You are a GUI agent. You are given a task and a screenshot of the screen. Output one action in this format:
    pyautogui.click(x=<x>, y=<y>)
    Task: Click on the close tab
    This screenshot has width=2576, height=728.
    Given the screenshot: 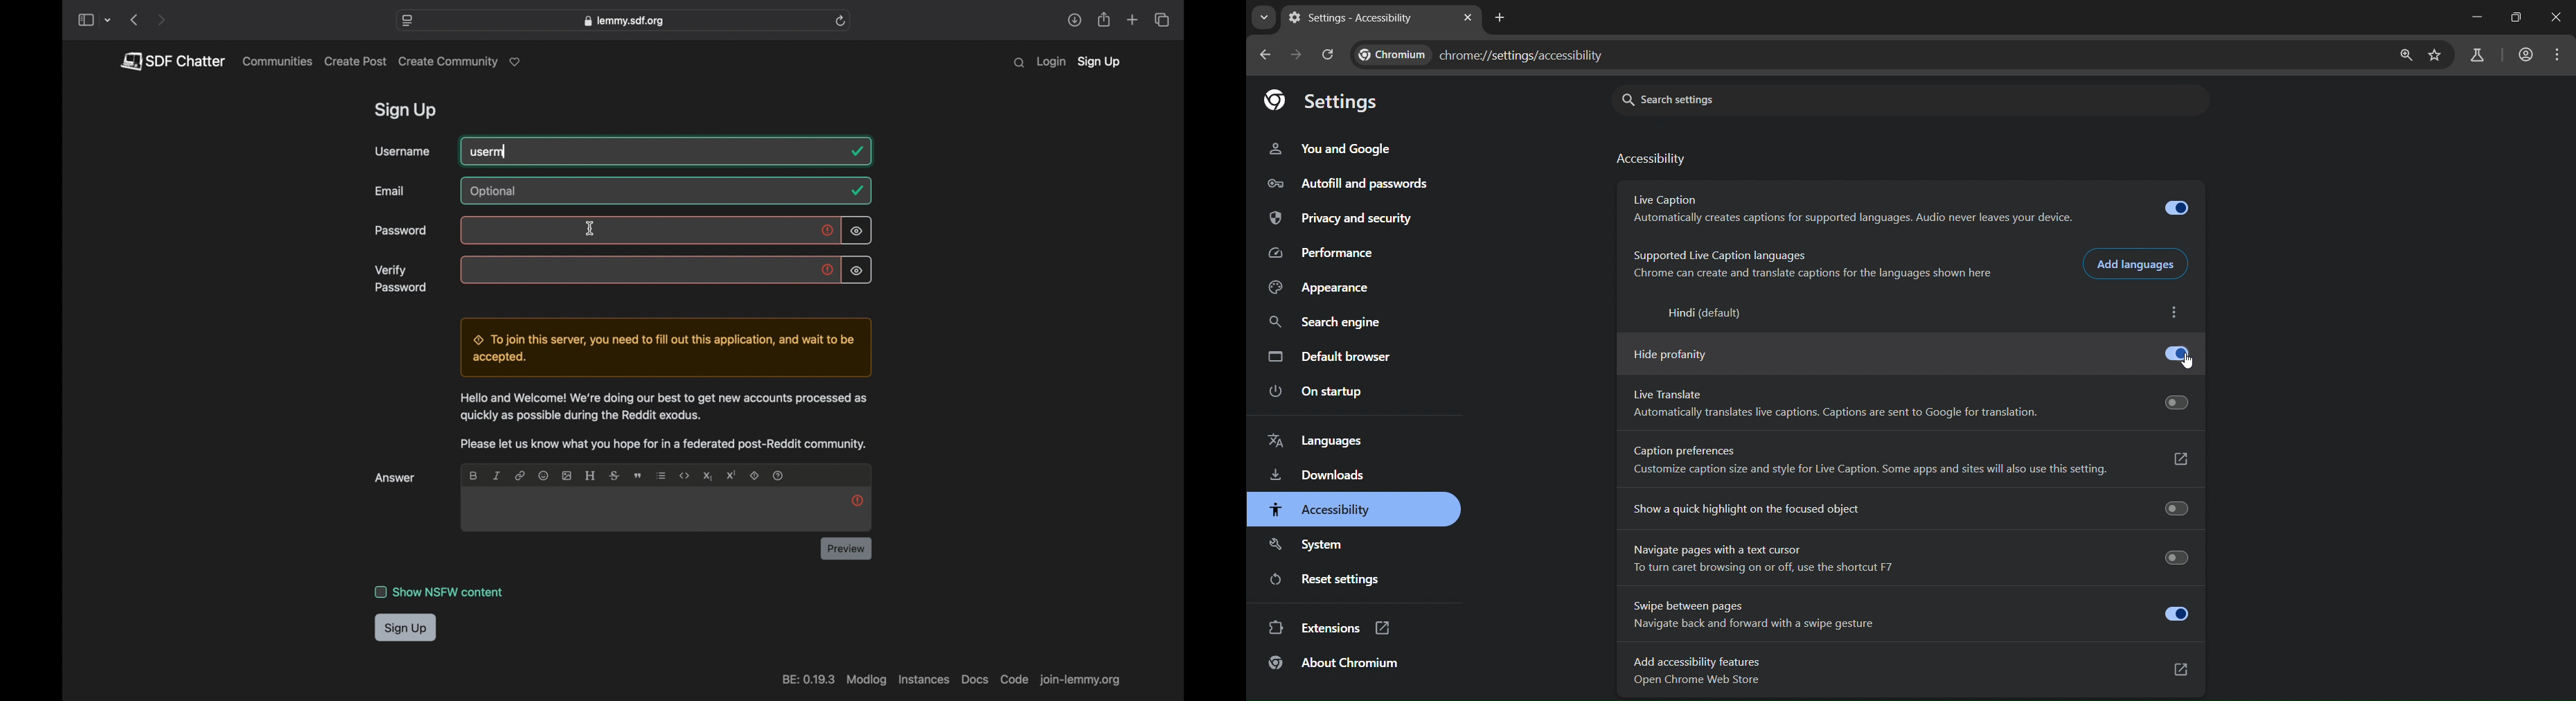 What is the action you would take?
    pyautogui.click(x=1467, y=18)
    